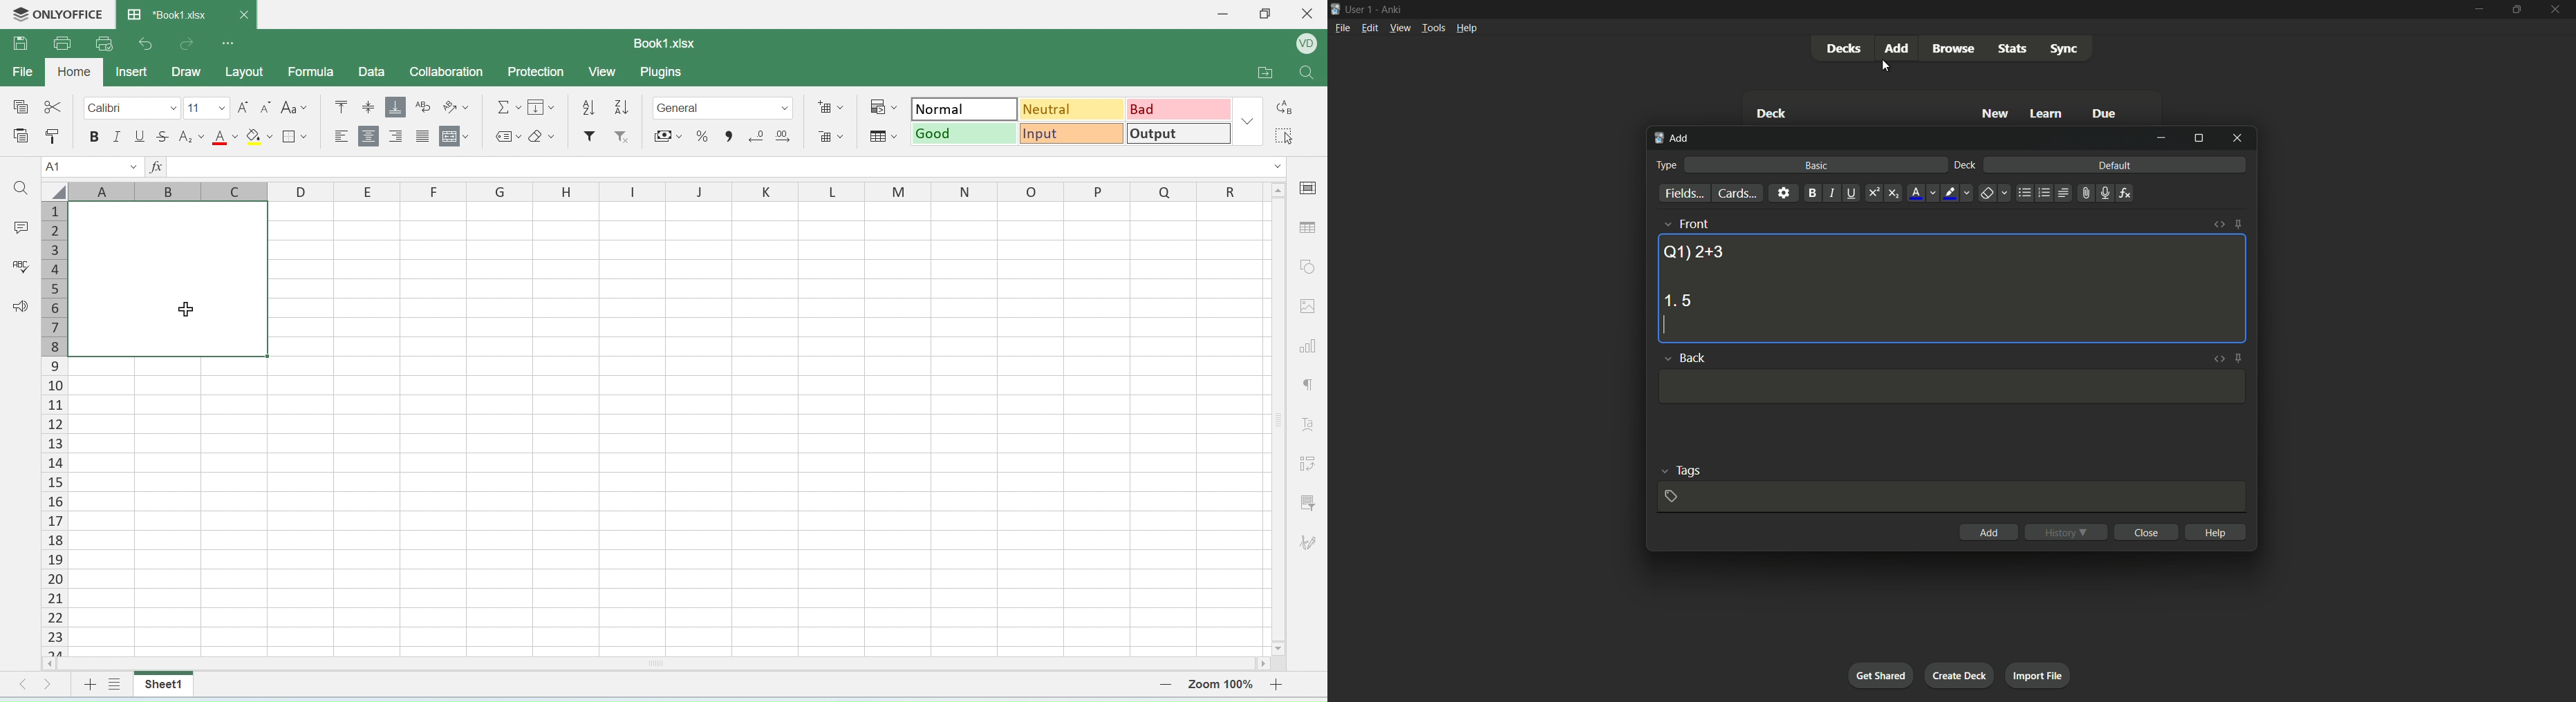  I want to click on due, so click(2105, 115).